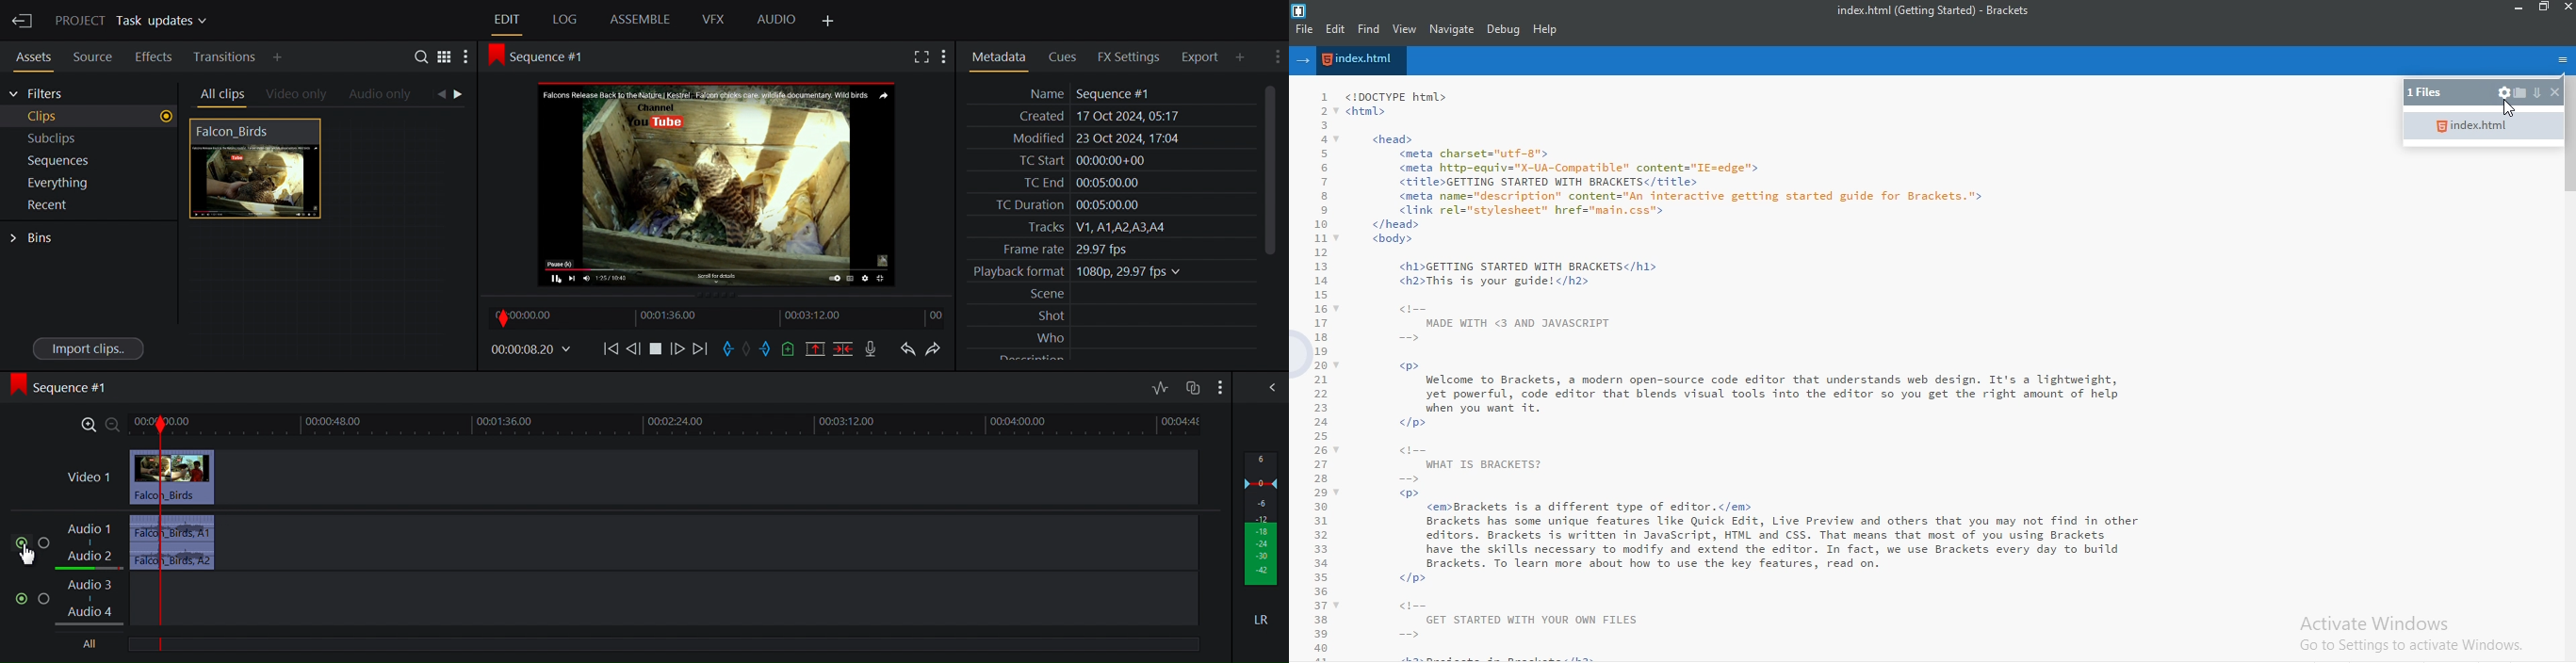  I want to click on Show/Change project details, so click(134, 21).